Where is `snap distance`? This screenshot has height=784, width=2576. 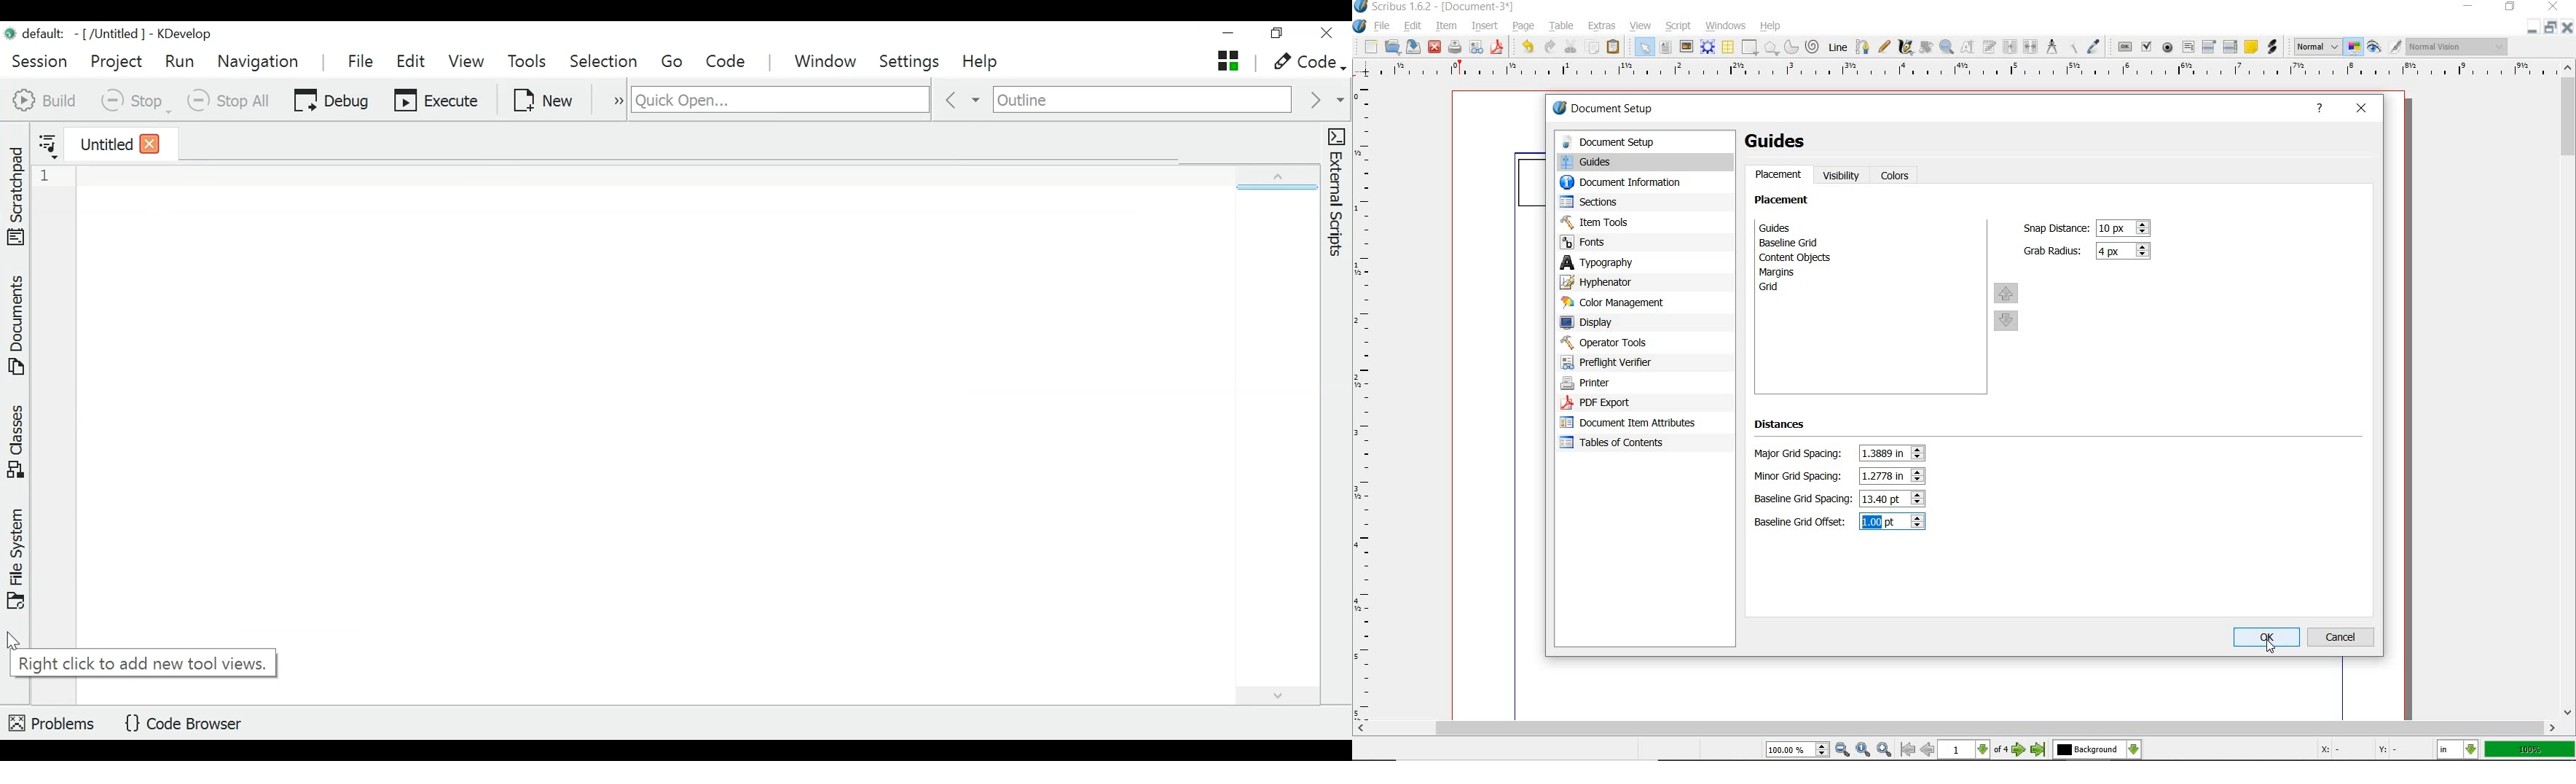 snap distance is located at coordinates (2124, 228).